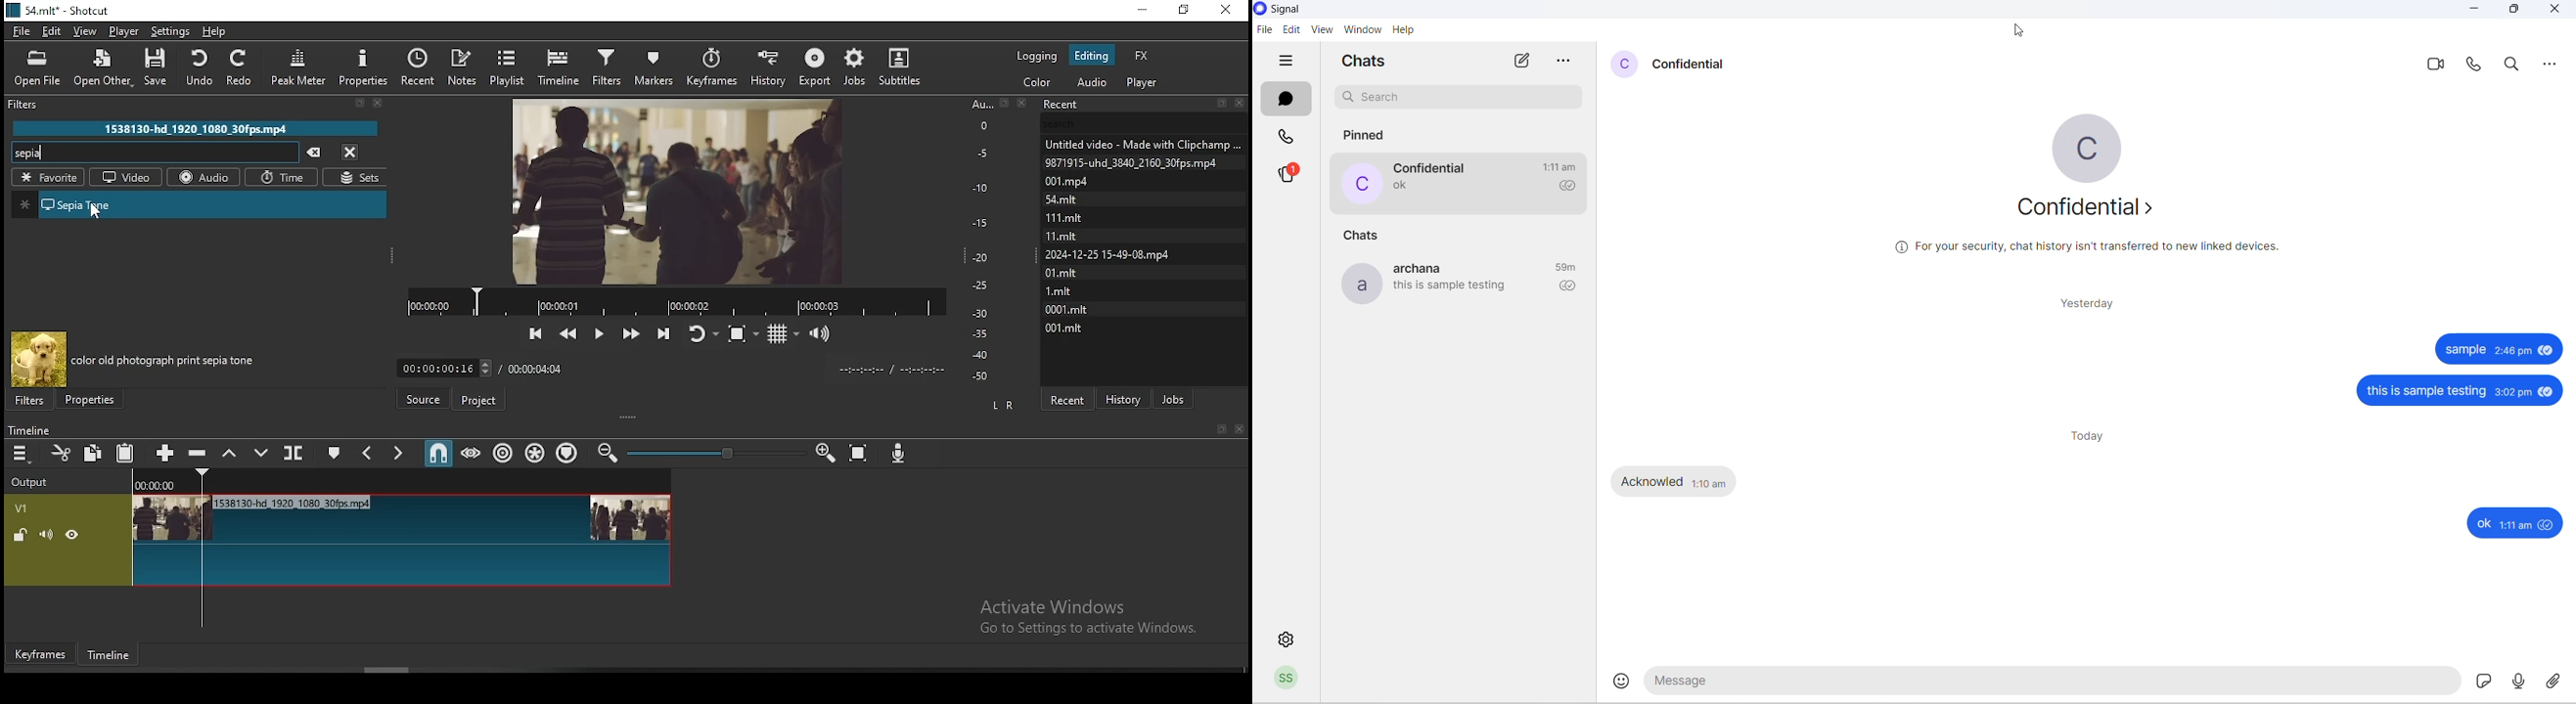  I want to click on calls, so click(1286, 138).